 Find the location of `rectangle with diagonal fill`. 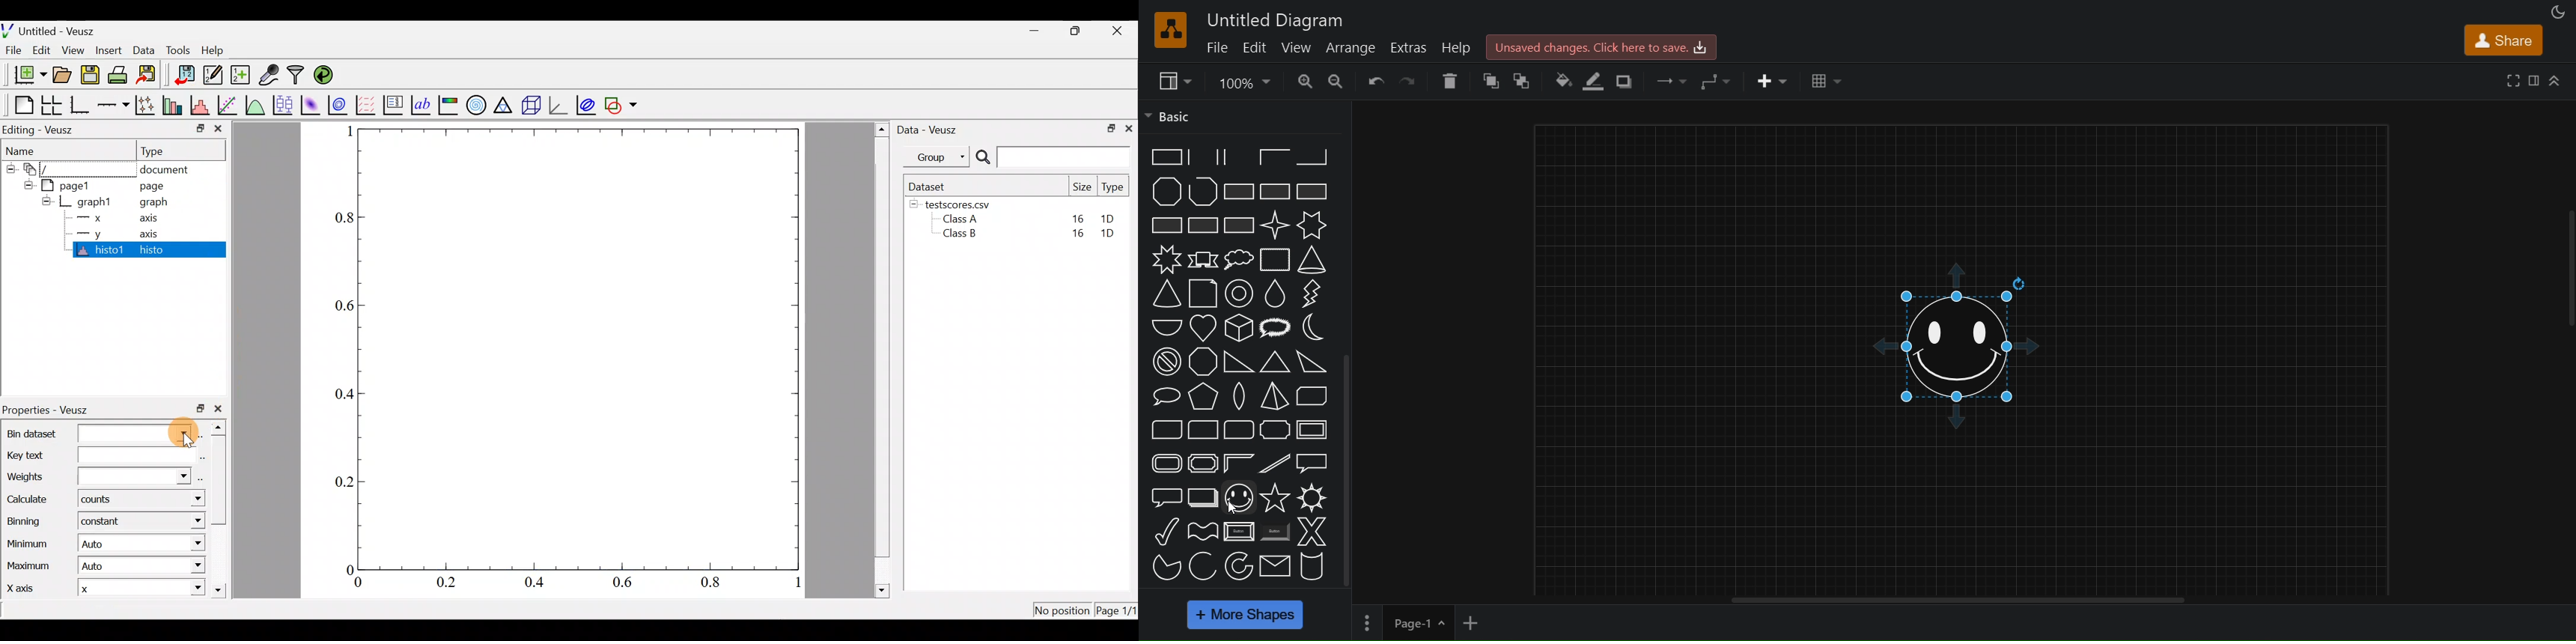

rectangle with diagonal fill is located at coordinates (1237, 193).